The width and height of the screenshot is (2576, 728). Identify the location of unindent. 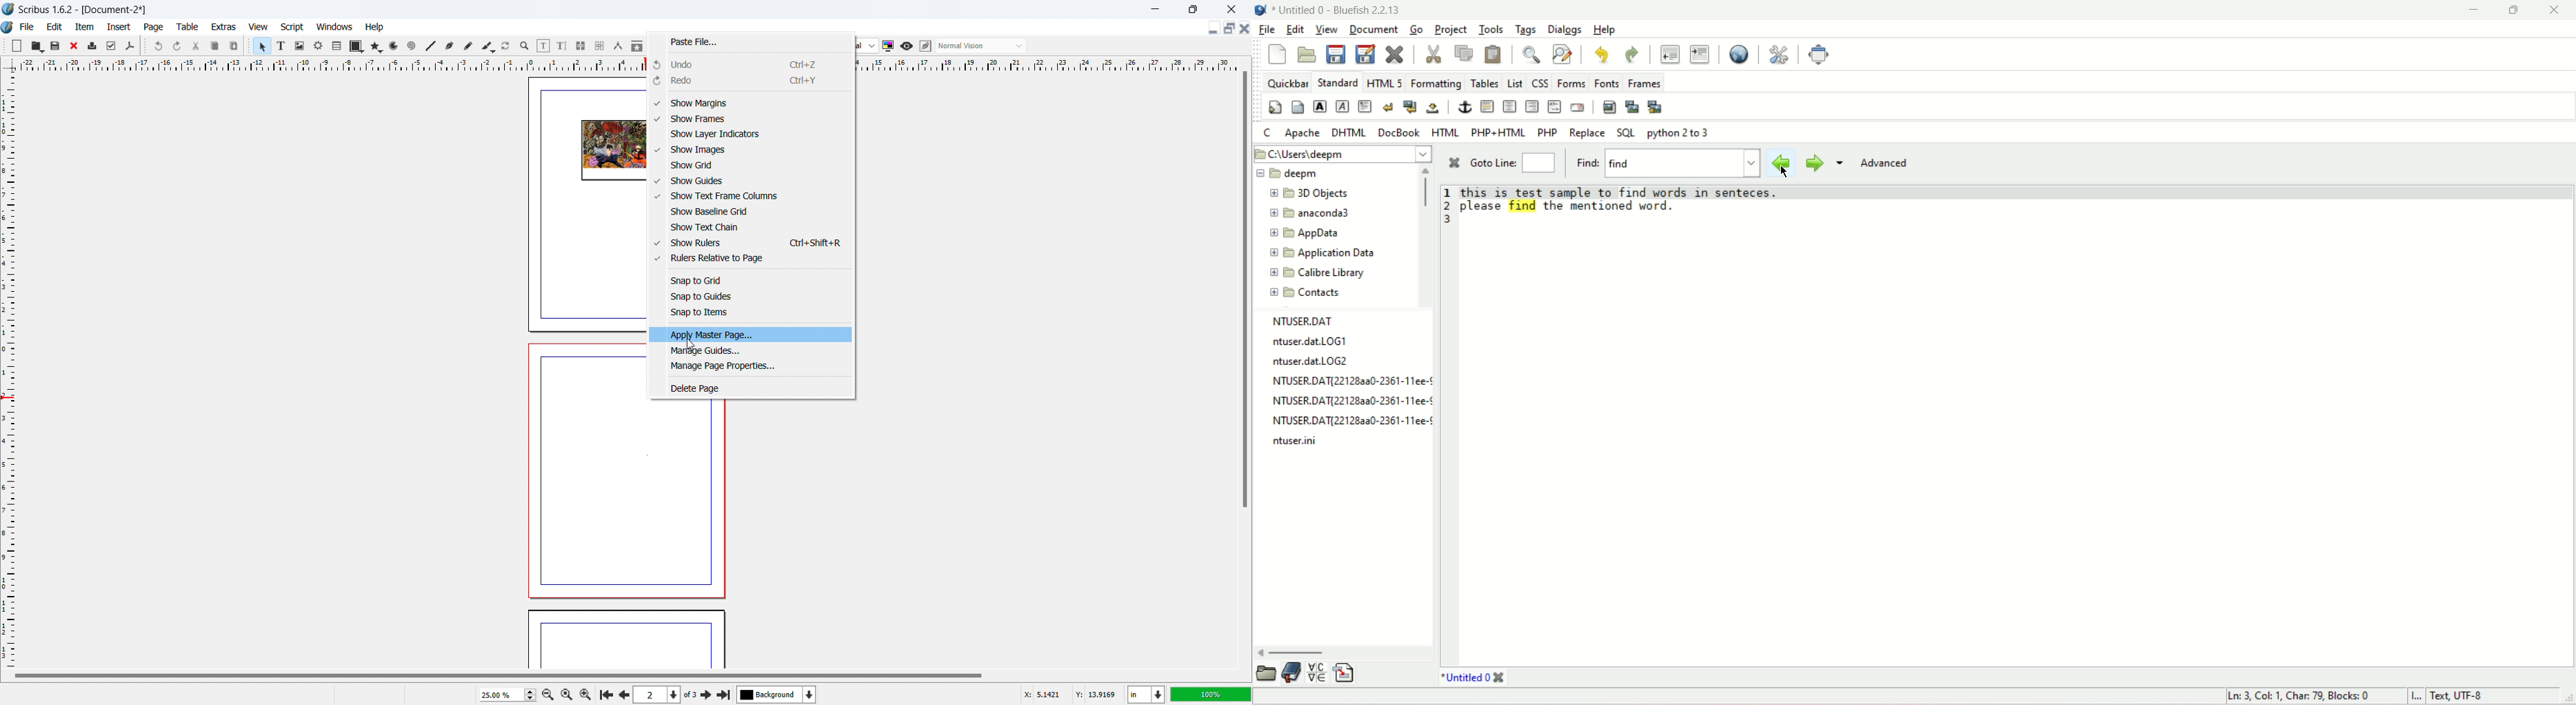
(1669, 54).